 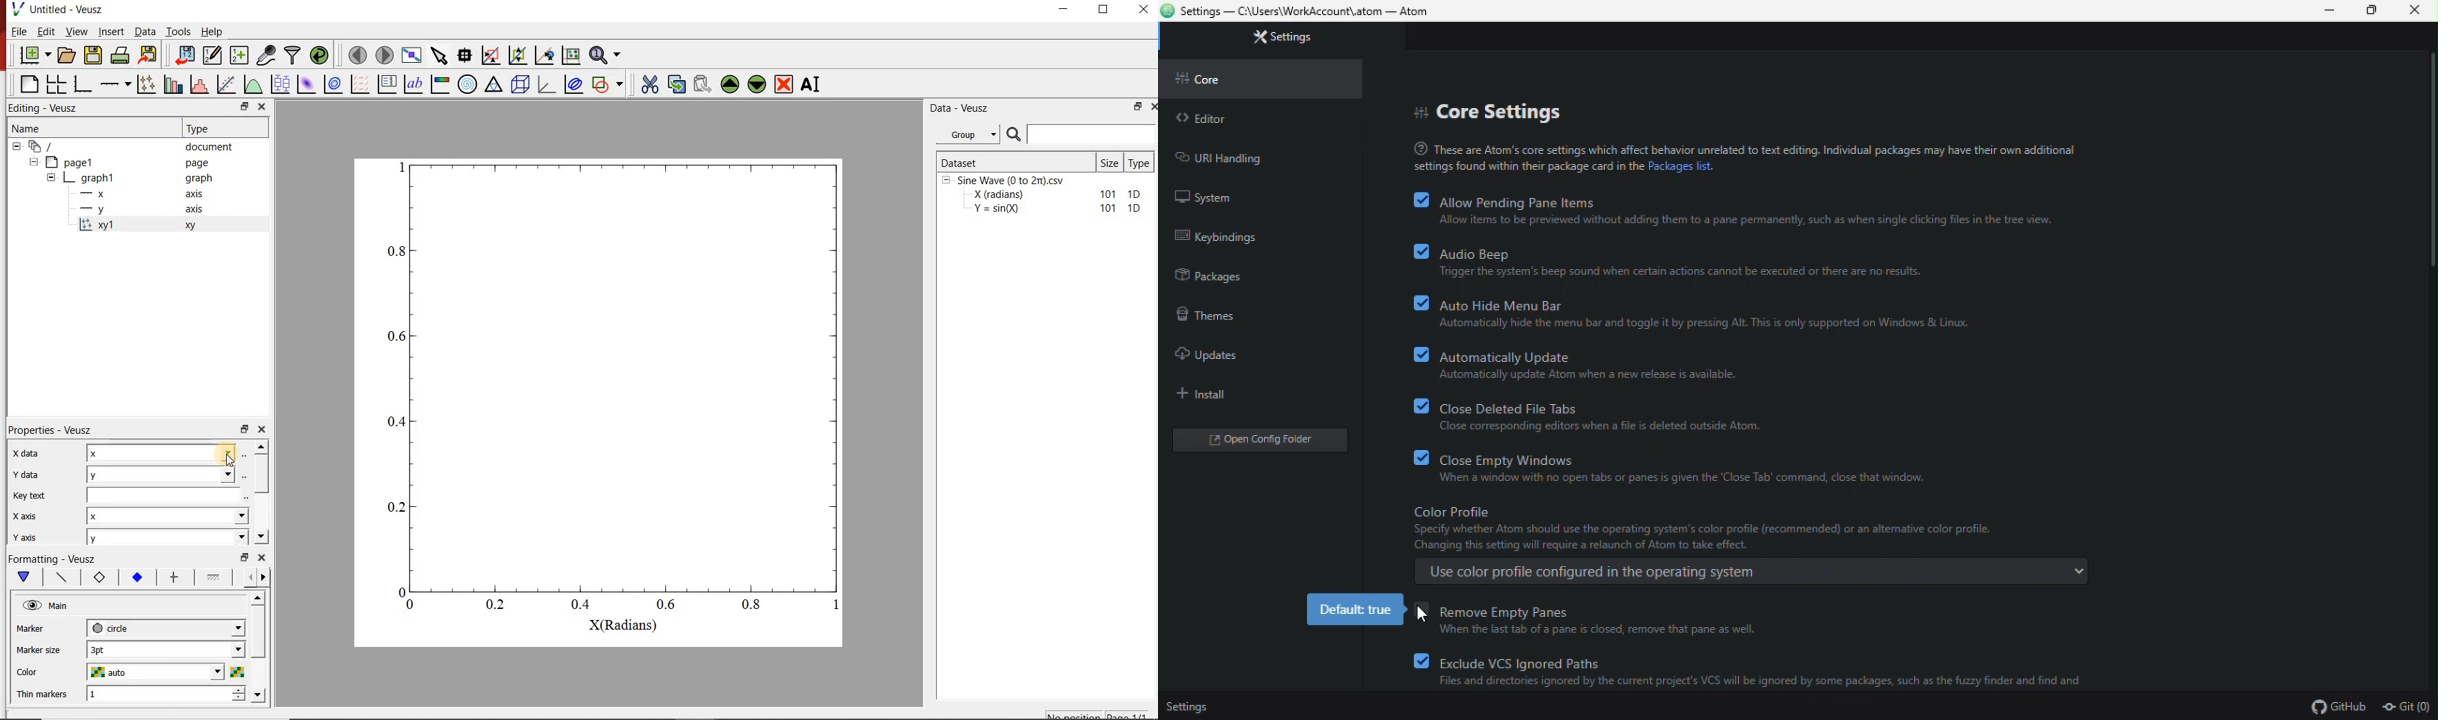 What do you see at coordinates (1494, 109) in the screenshot?
I see `core settings` at bounding box center [1494, 109].